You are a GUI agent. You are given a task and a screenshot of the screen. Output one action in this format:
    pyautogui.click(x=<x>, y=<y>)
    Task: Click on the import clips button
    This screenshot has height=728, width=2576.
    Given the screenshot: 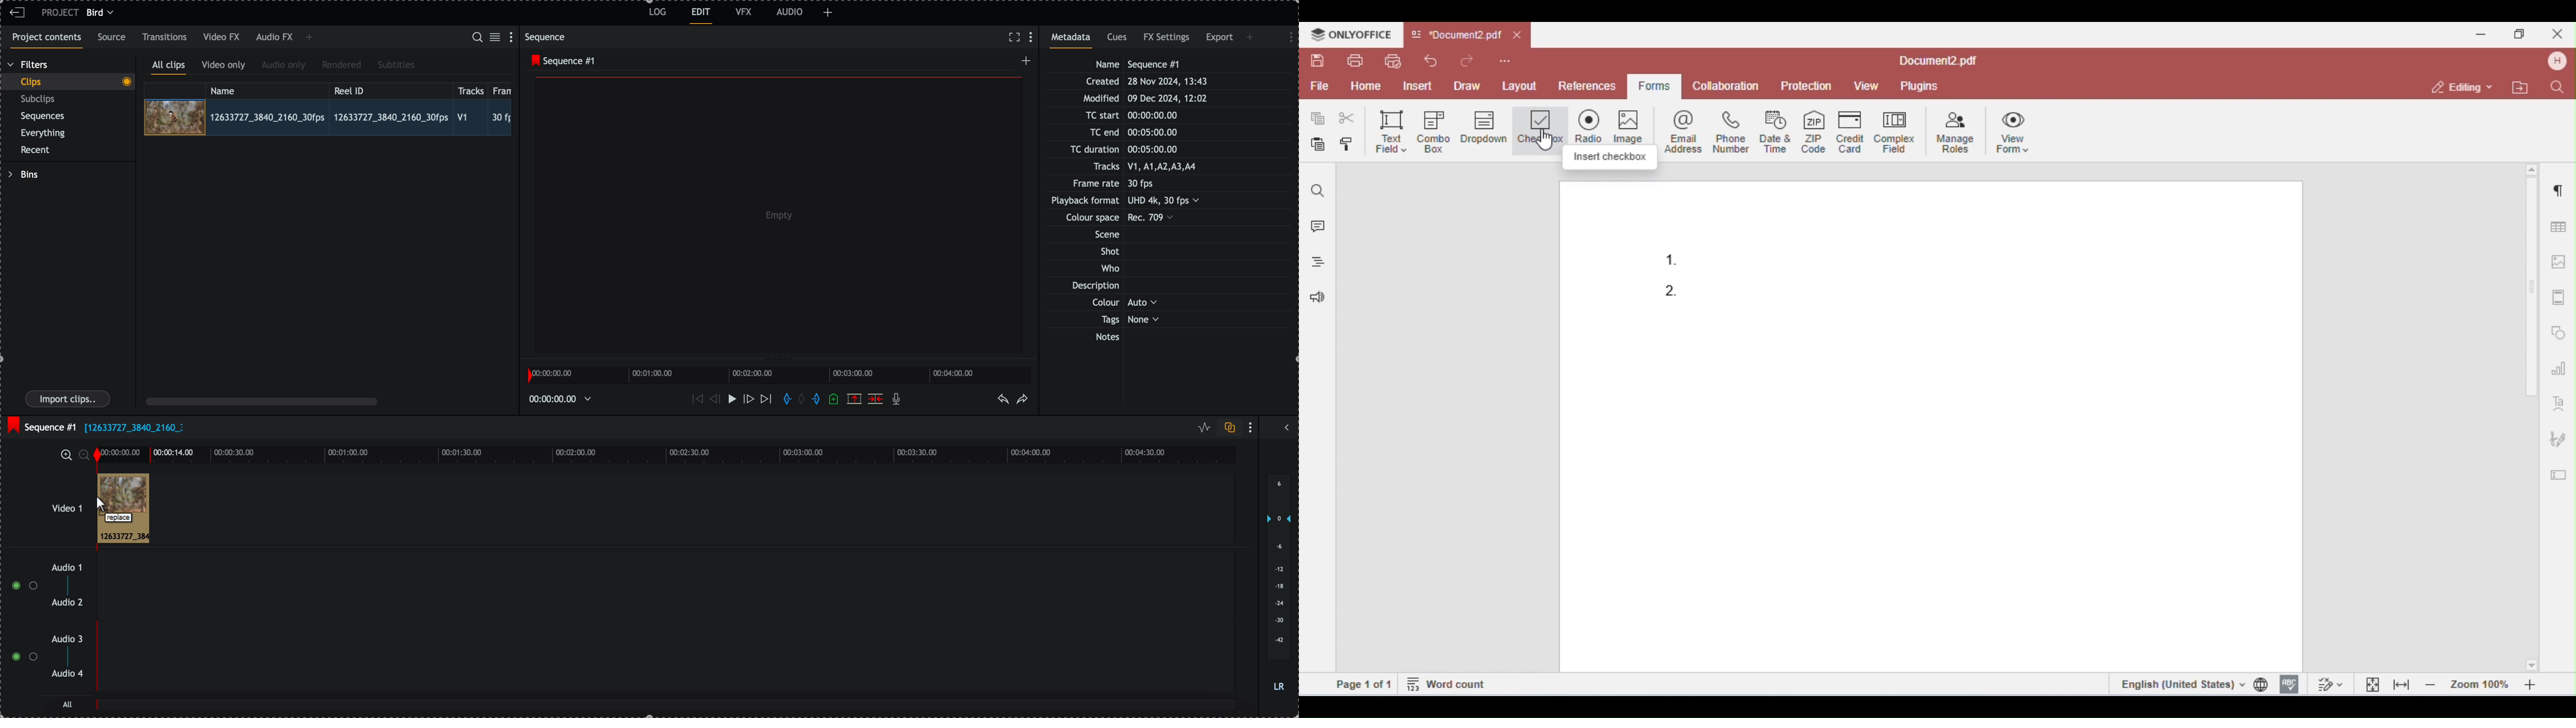 What is the action you would take?
    pyautogui.click(x=69, y=399)
    